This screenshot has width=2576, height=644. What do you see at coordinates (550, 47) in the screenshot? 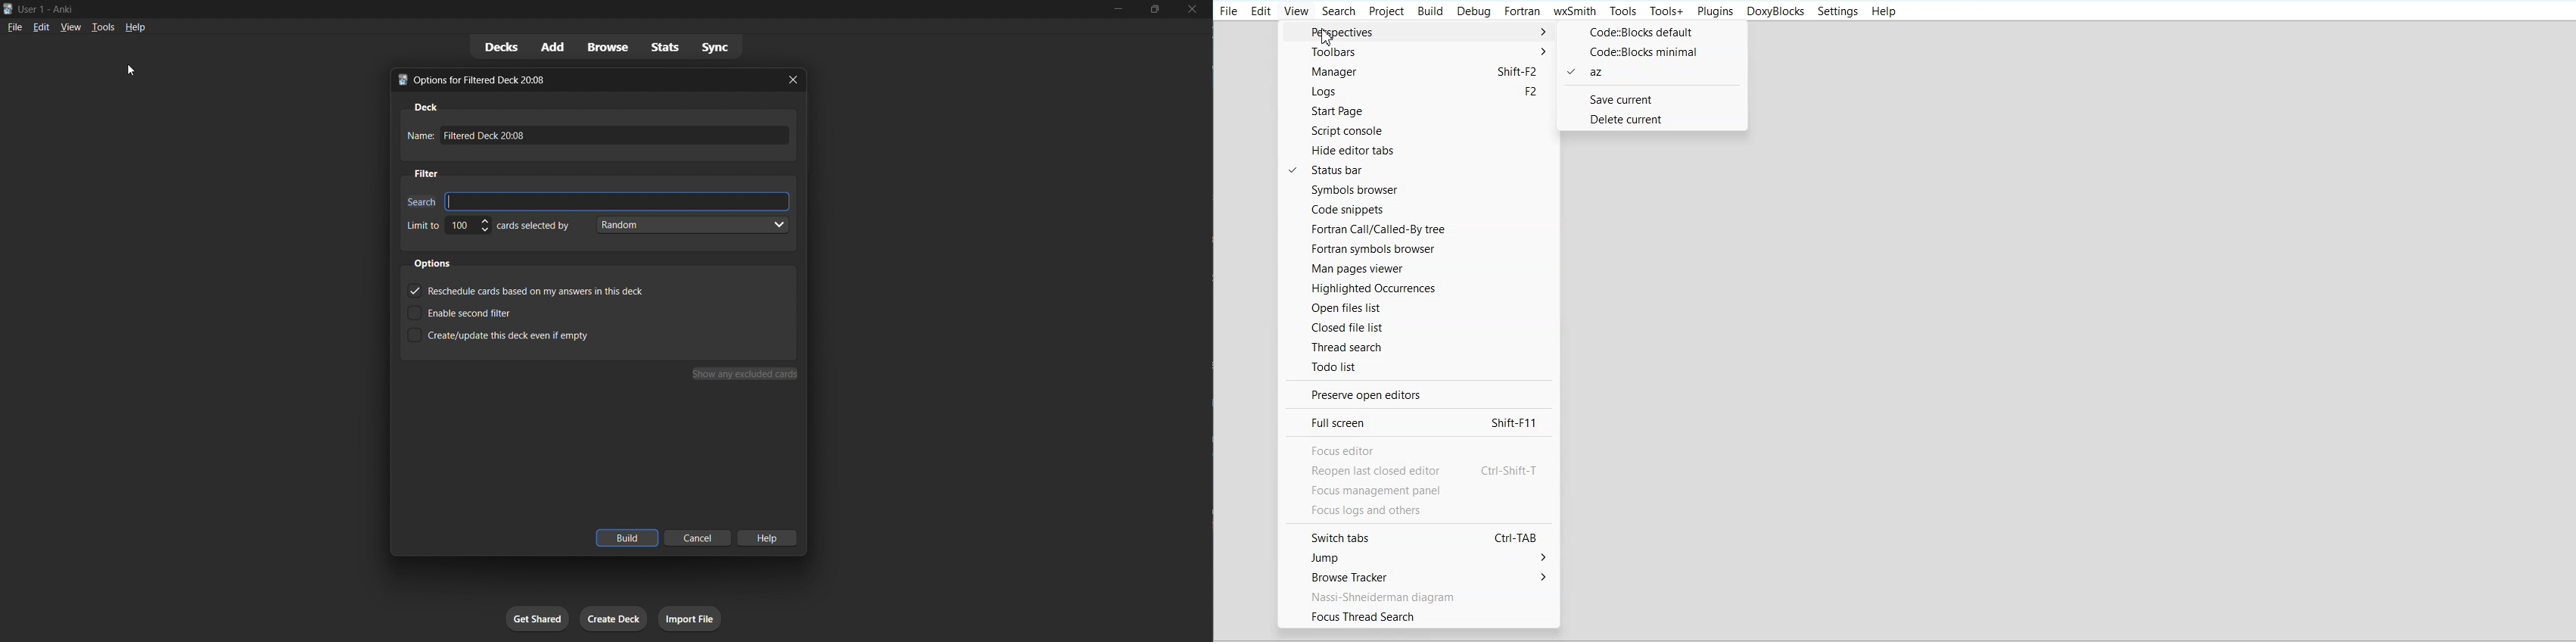
I see `add` at bounding box center [550, 47].